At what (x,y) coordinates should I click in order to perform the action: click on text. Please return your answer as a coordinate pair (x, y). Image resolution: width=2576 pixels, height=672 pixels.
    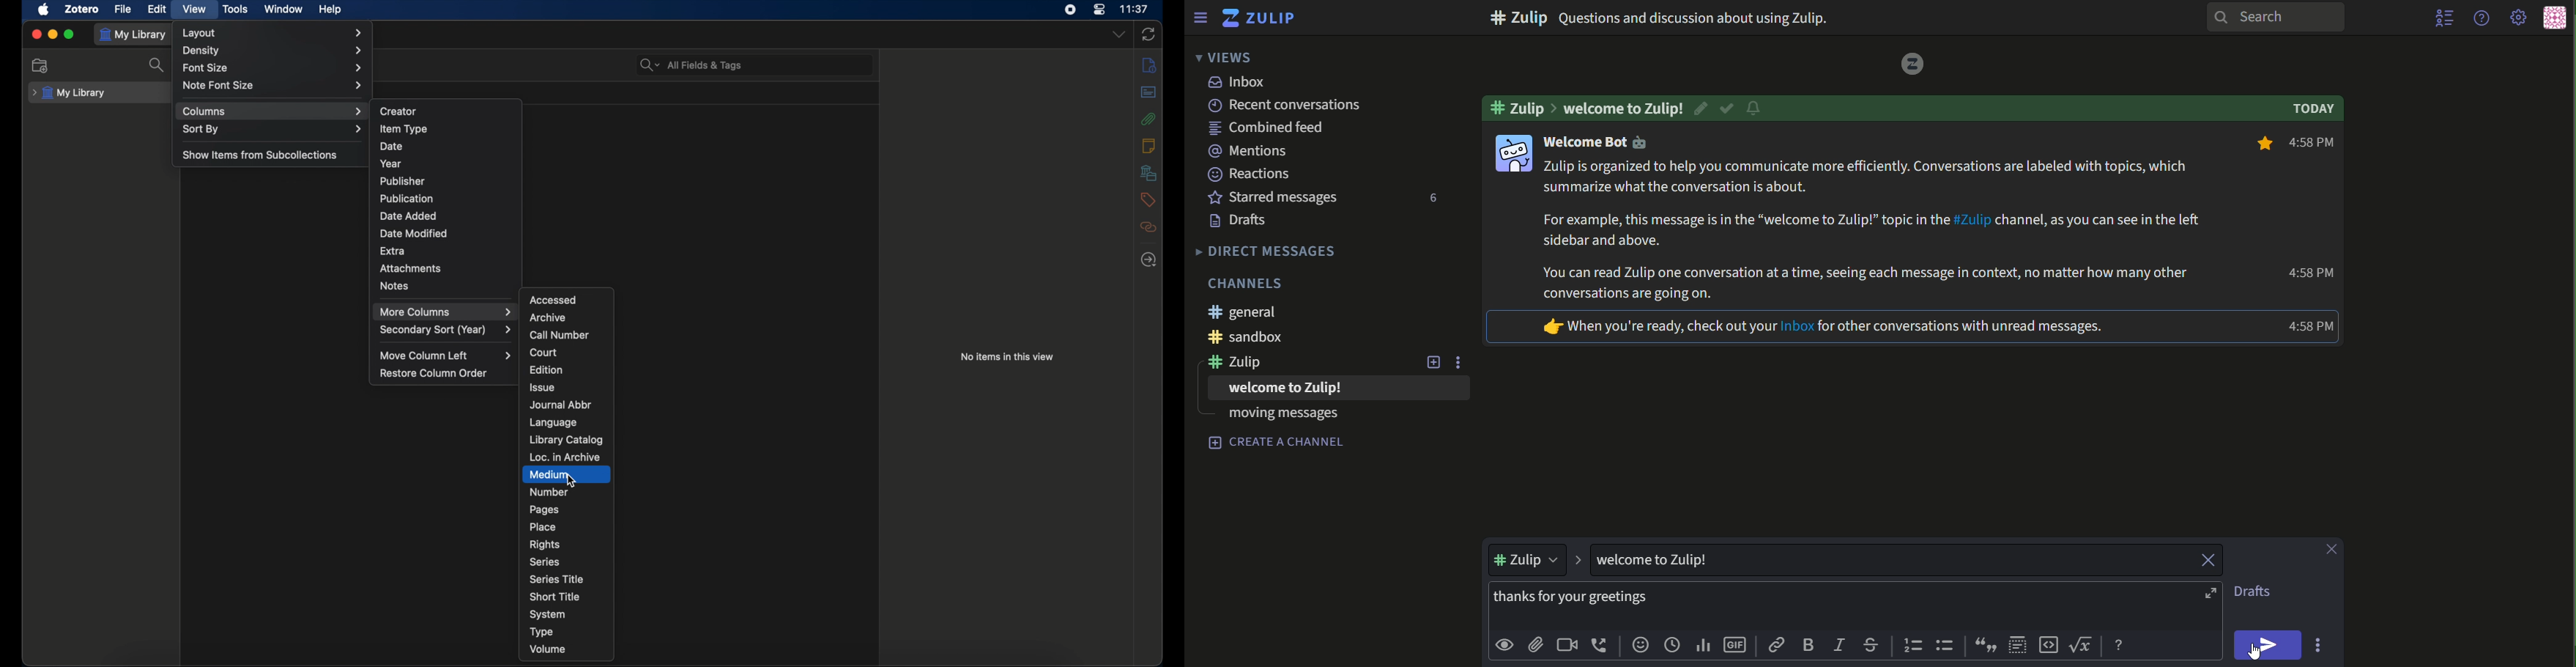
    Looking at the image, I should click on (1275, 197).